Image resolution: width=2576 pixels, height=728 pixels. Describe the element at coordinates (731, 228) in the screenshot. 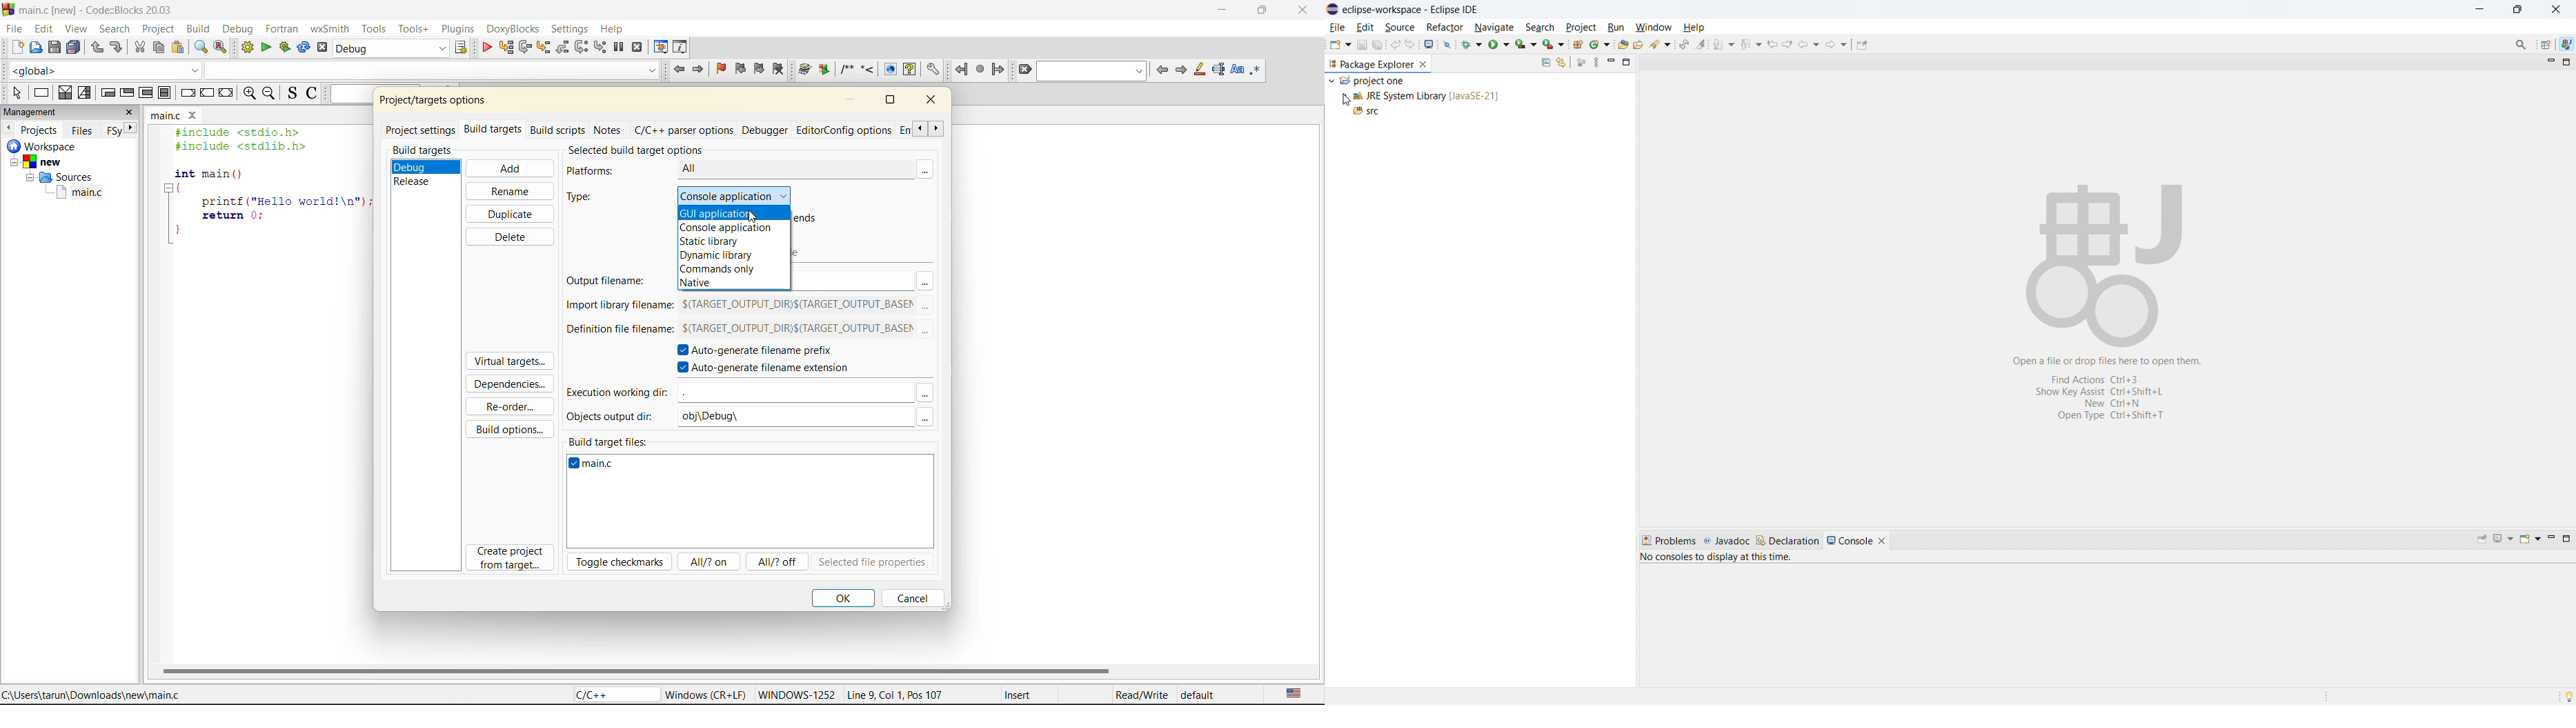

I see `console application` at that location.